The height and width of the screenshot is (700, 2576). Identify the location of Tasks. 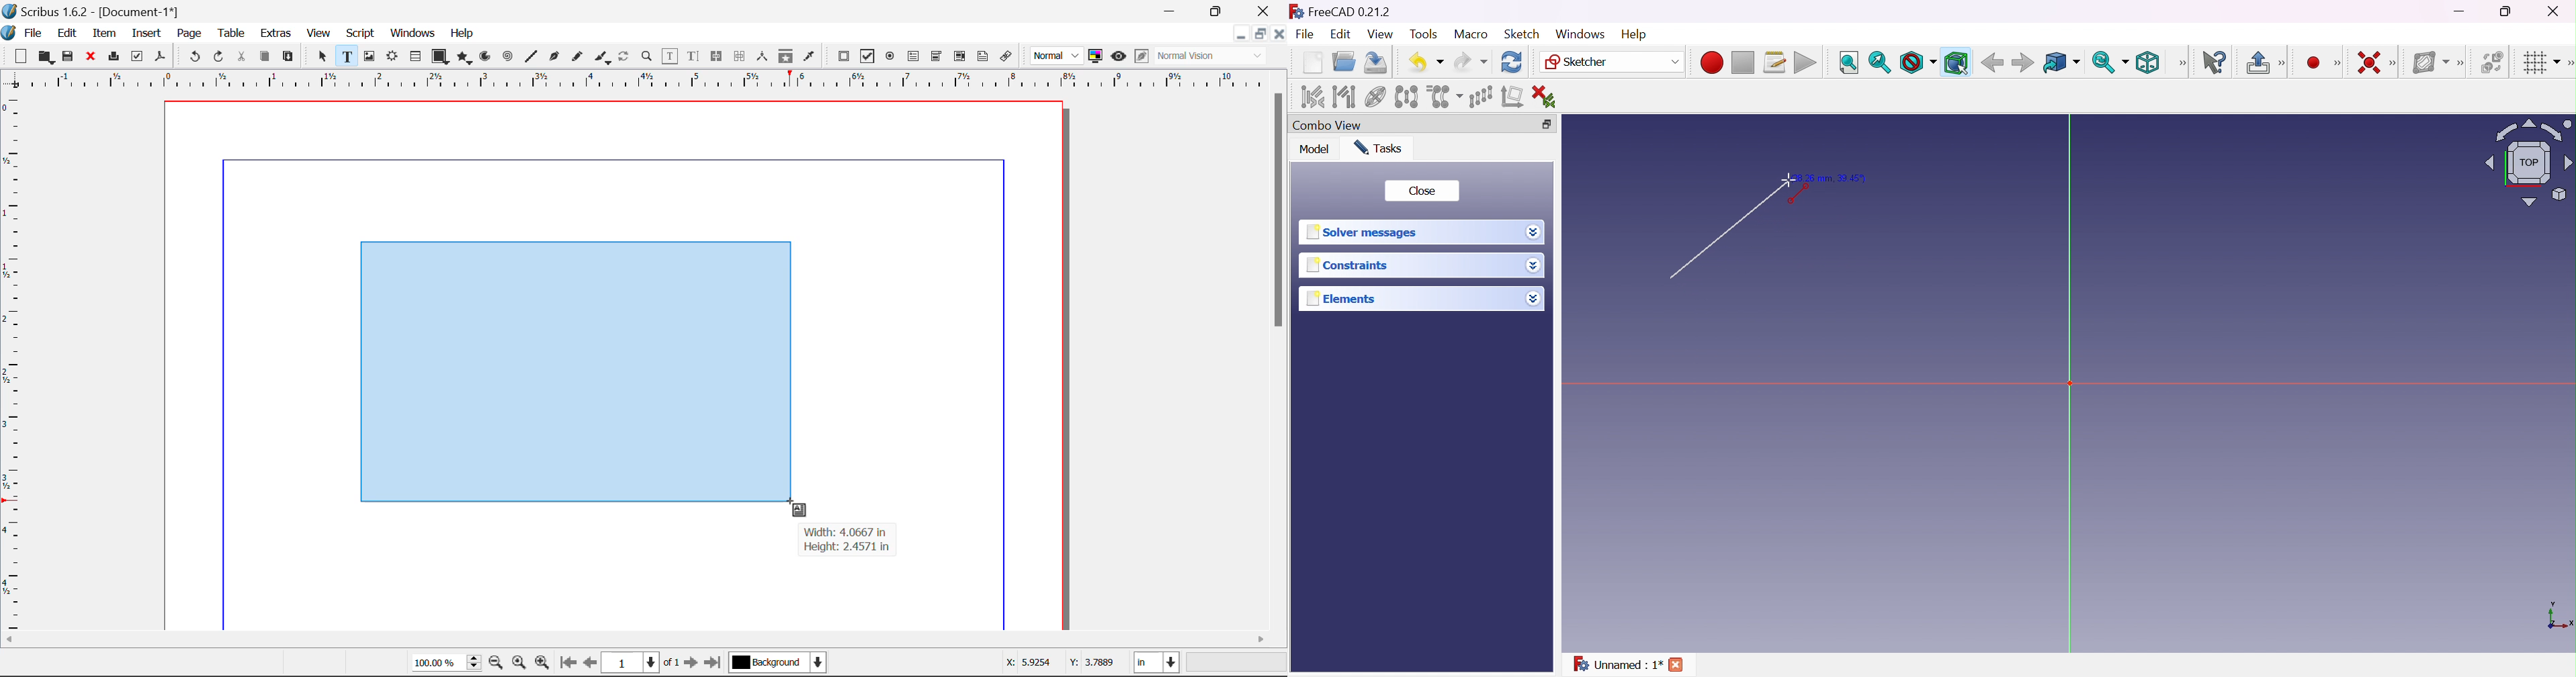
(1383, 148).